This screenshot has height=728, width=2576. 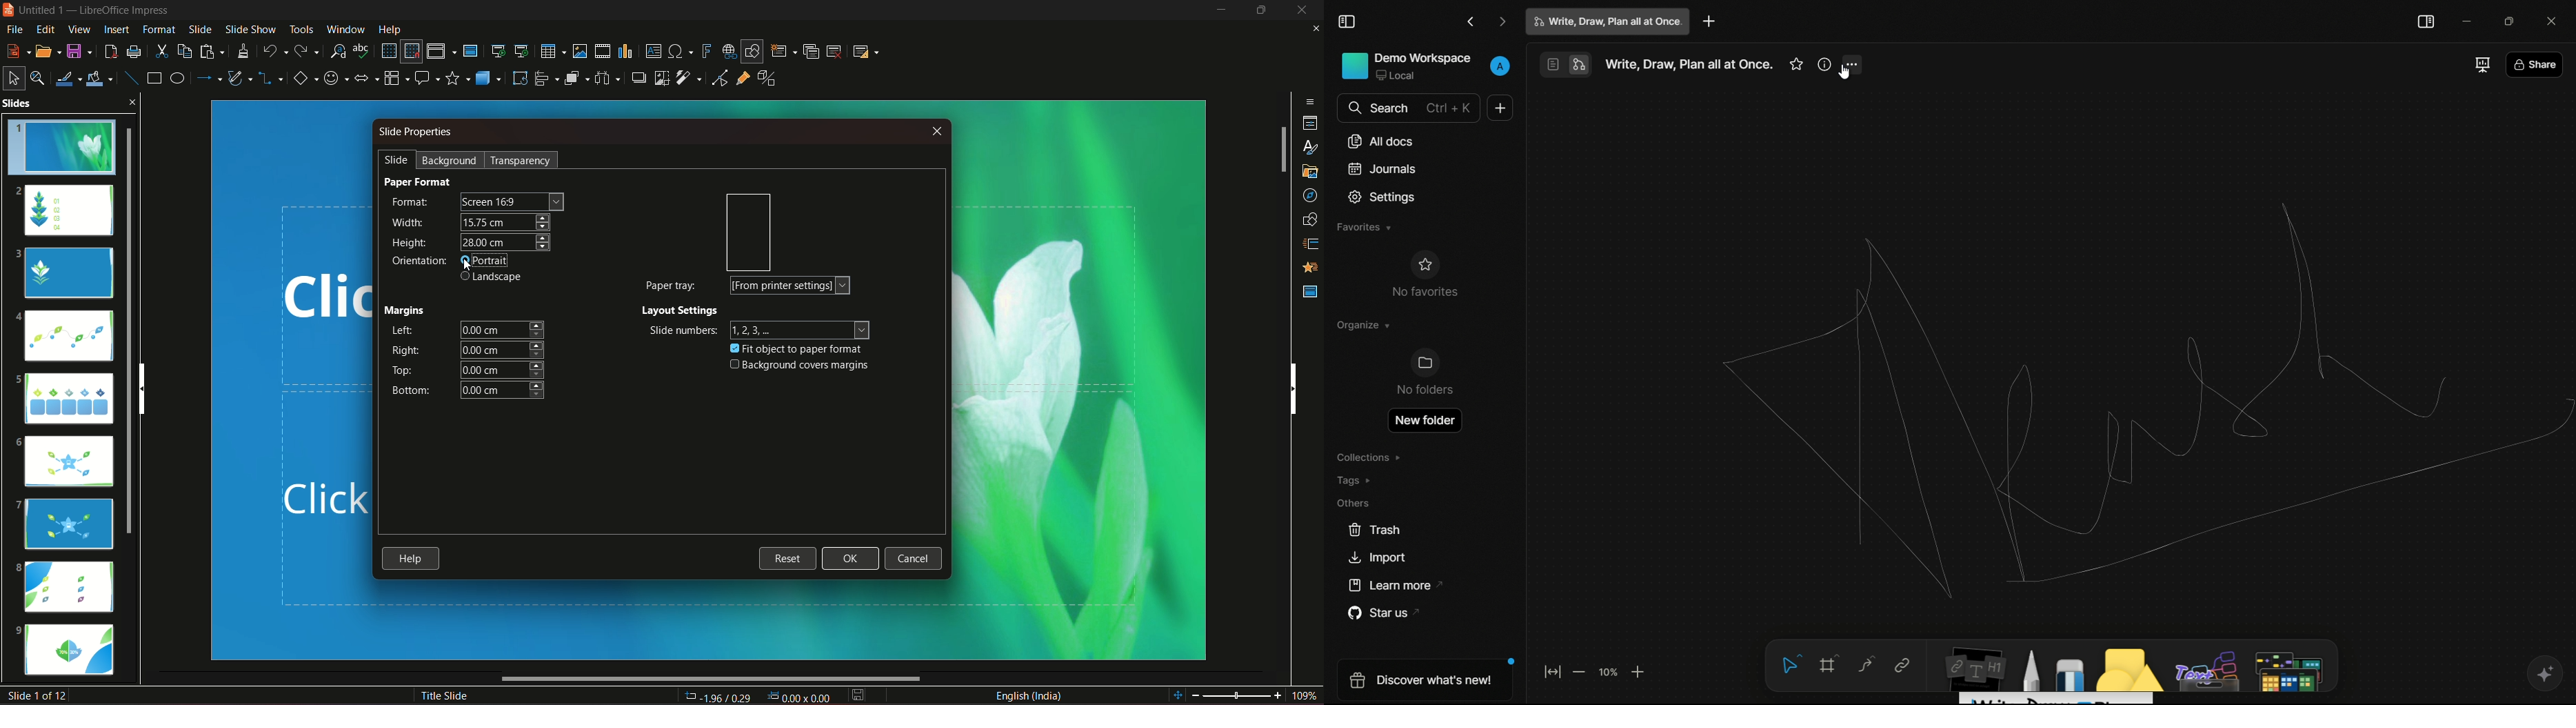 What do you see at coordinates (1796, 65) in the screenshot?
I see `favorites` at bounding box center [1796, 65].